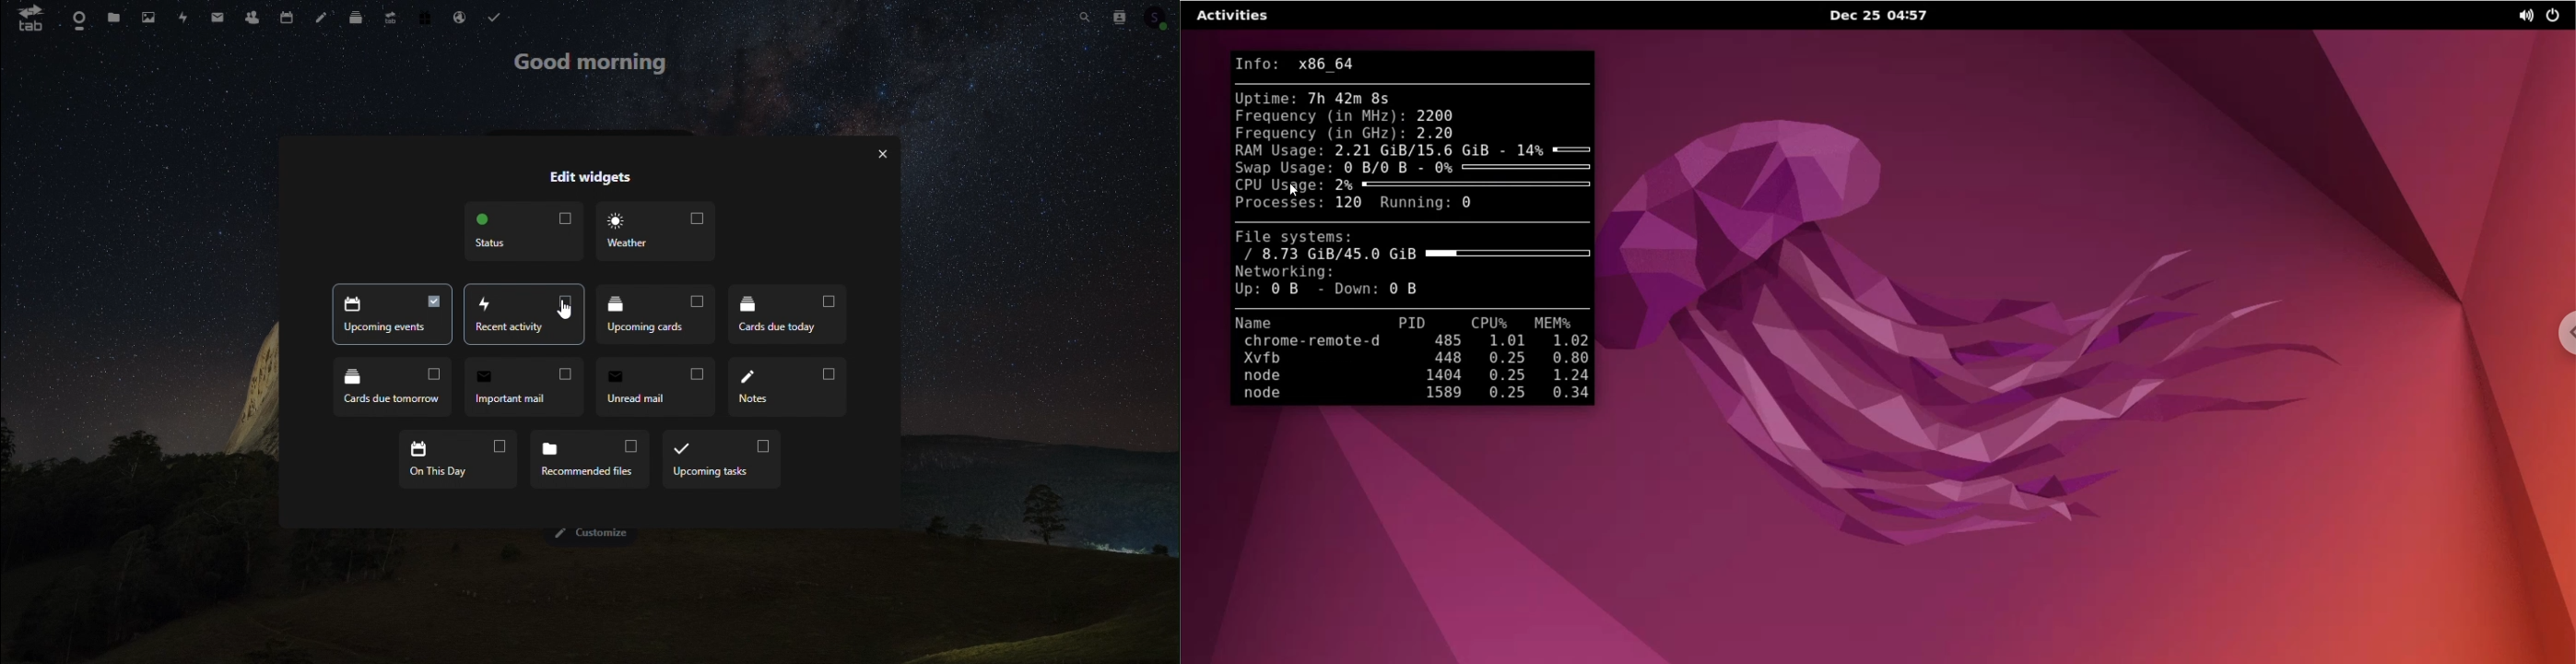  I want to click on Recent activity, so click(390, 314).